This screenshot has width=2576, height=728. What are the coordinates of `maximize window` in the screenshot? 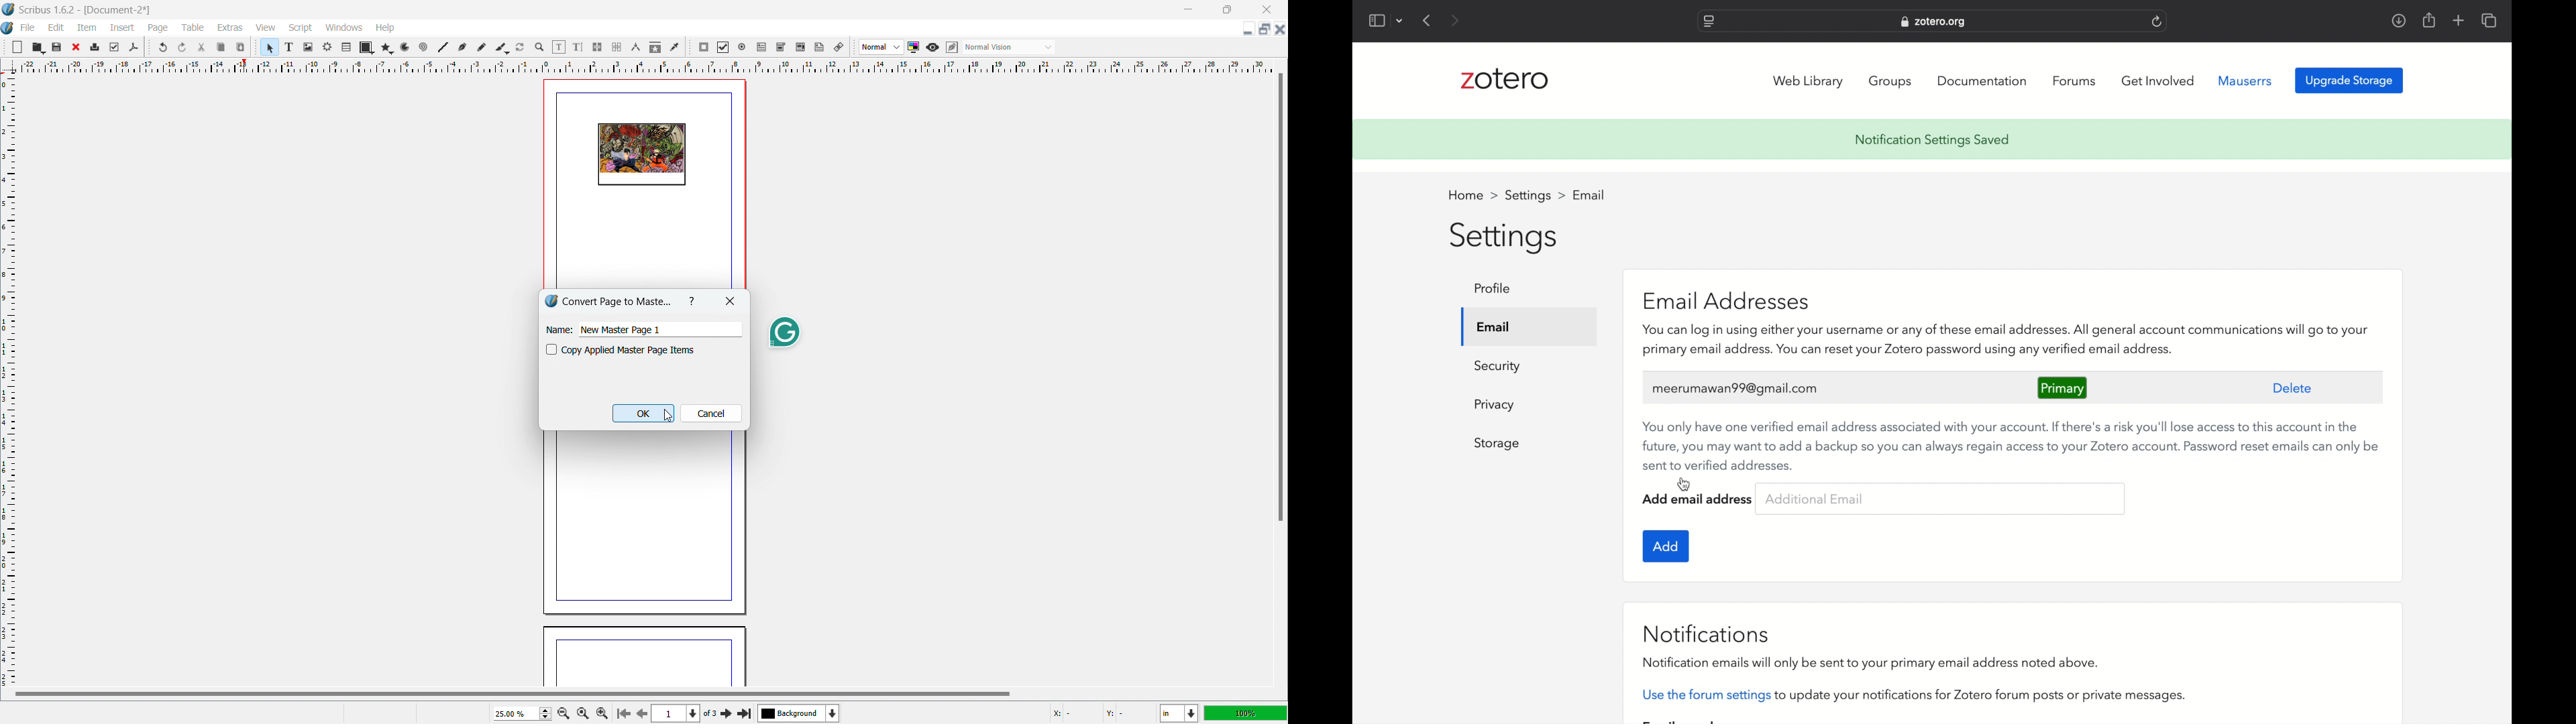 It's located at (1226, 9).